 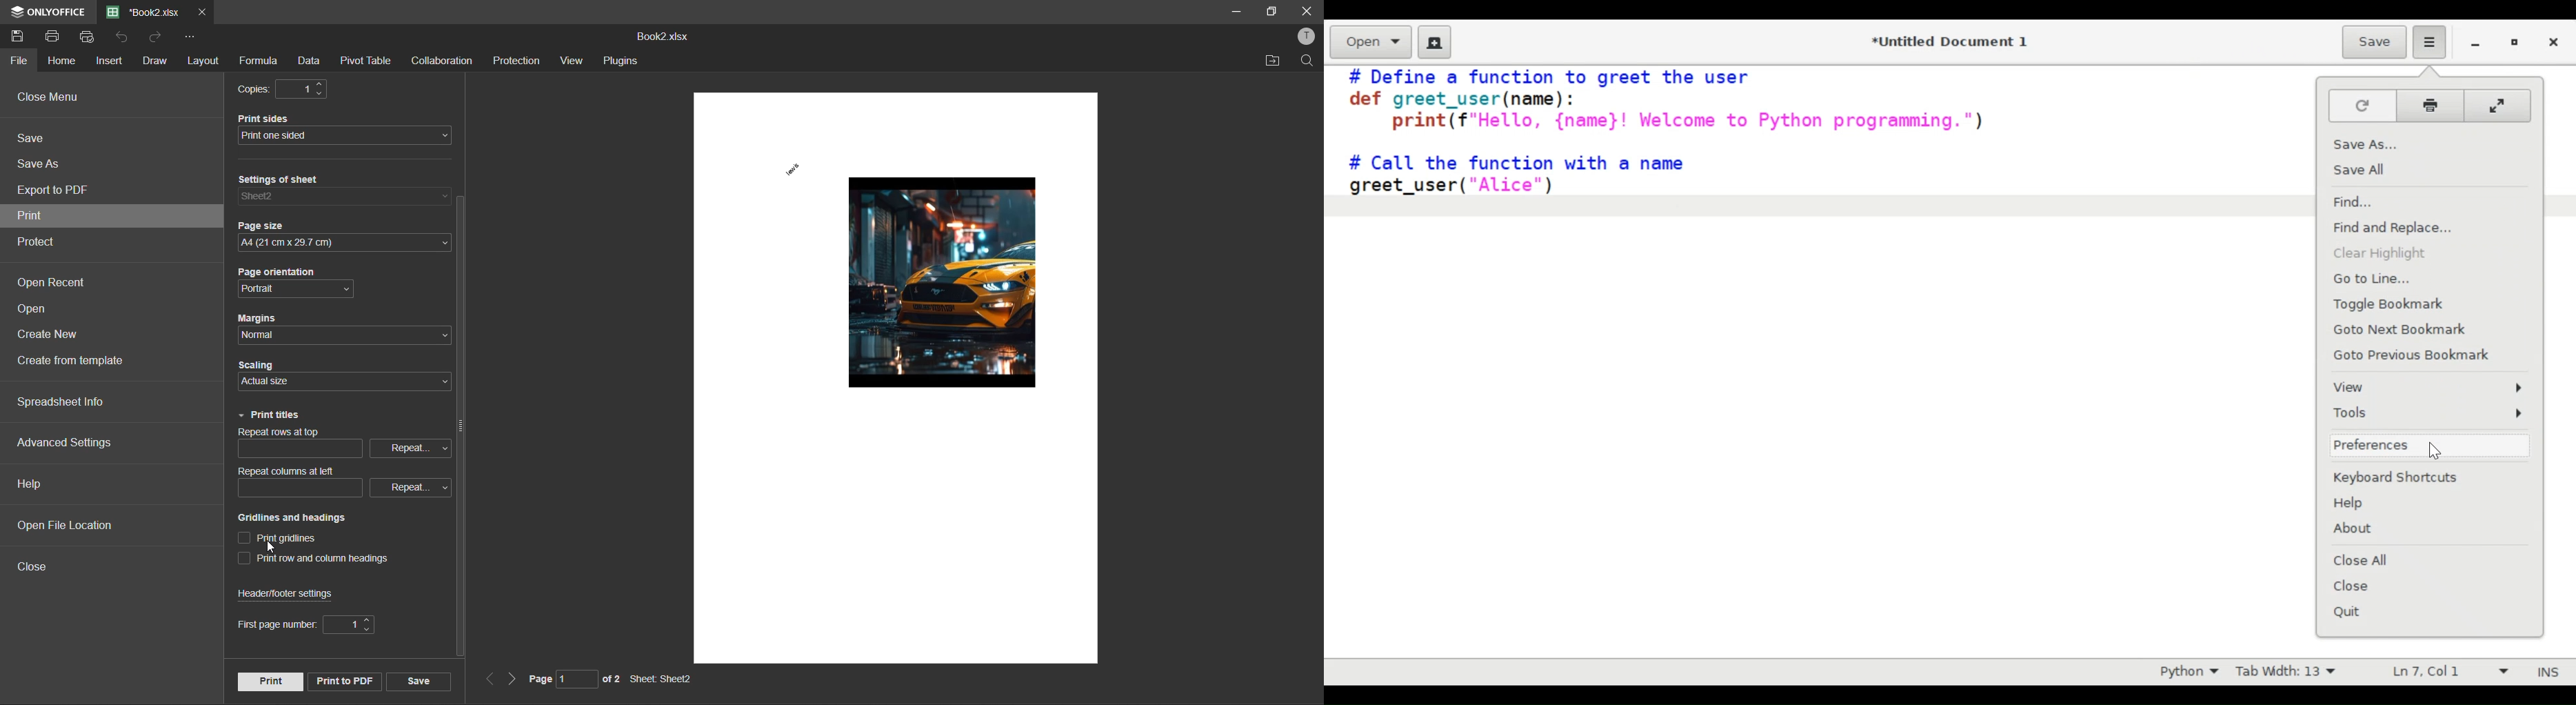 I want to click on scaling, so click(x=261, y=363).